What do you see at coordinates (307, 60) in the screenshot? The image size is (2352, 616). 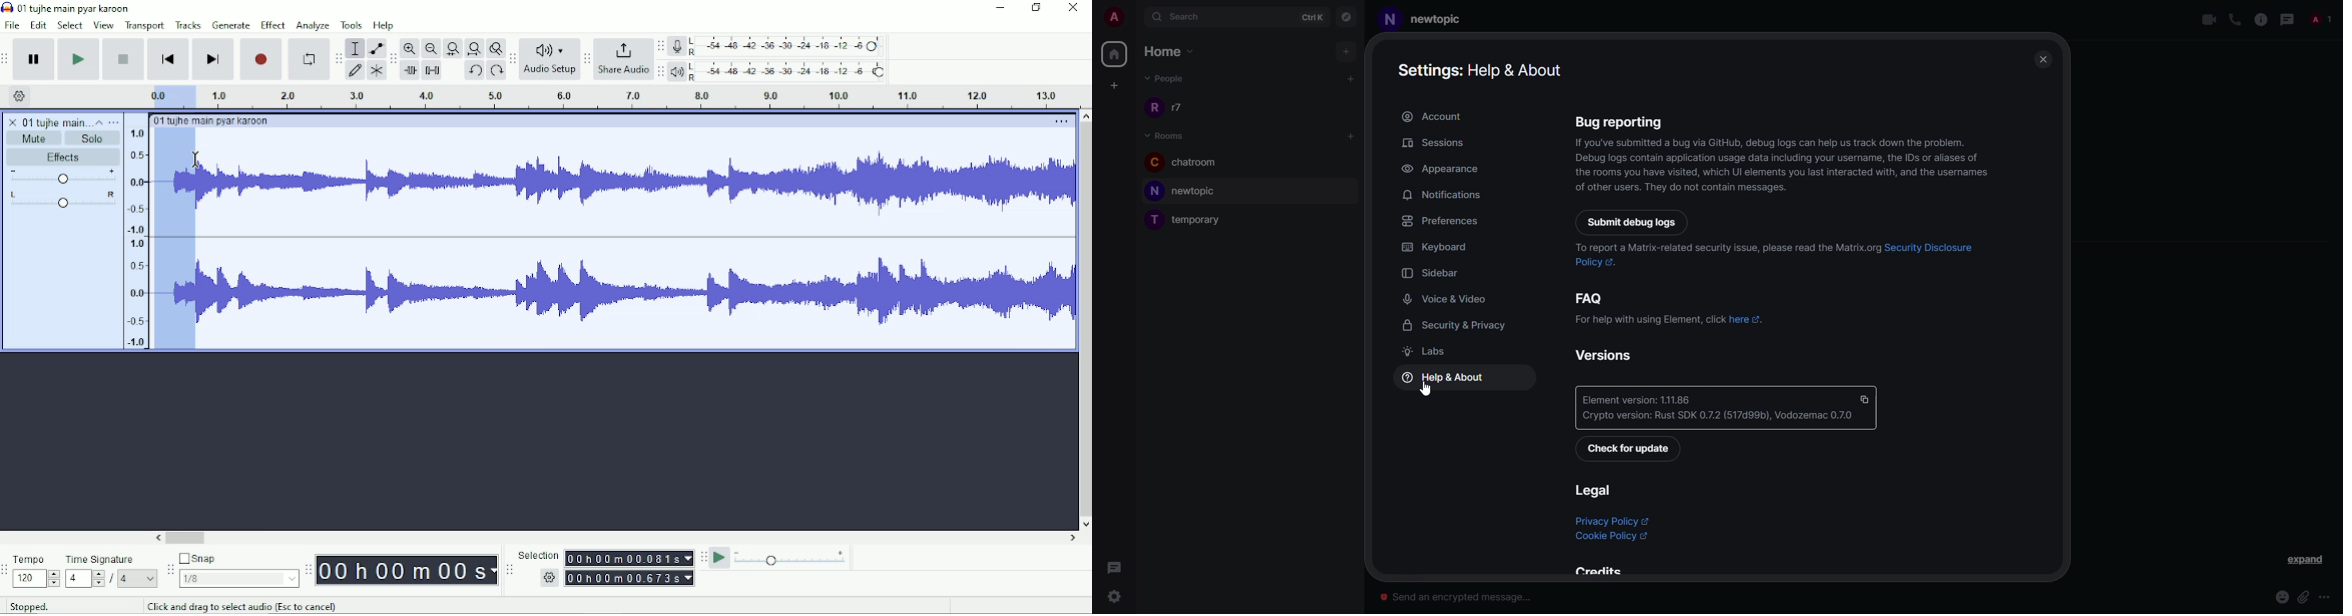 I see `Enable looping` at bounding box center [307, 60].